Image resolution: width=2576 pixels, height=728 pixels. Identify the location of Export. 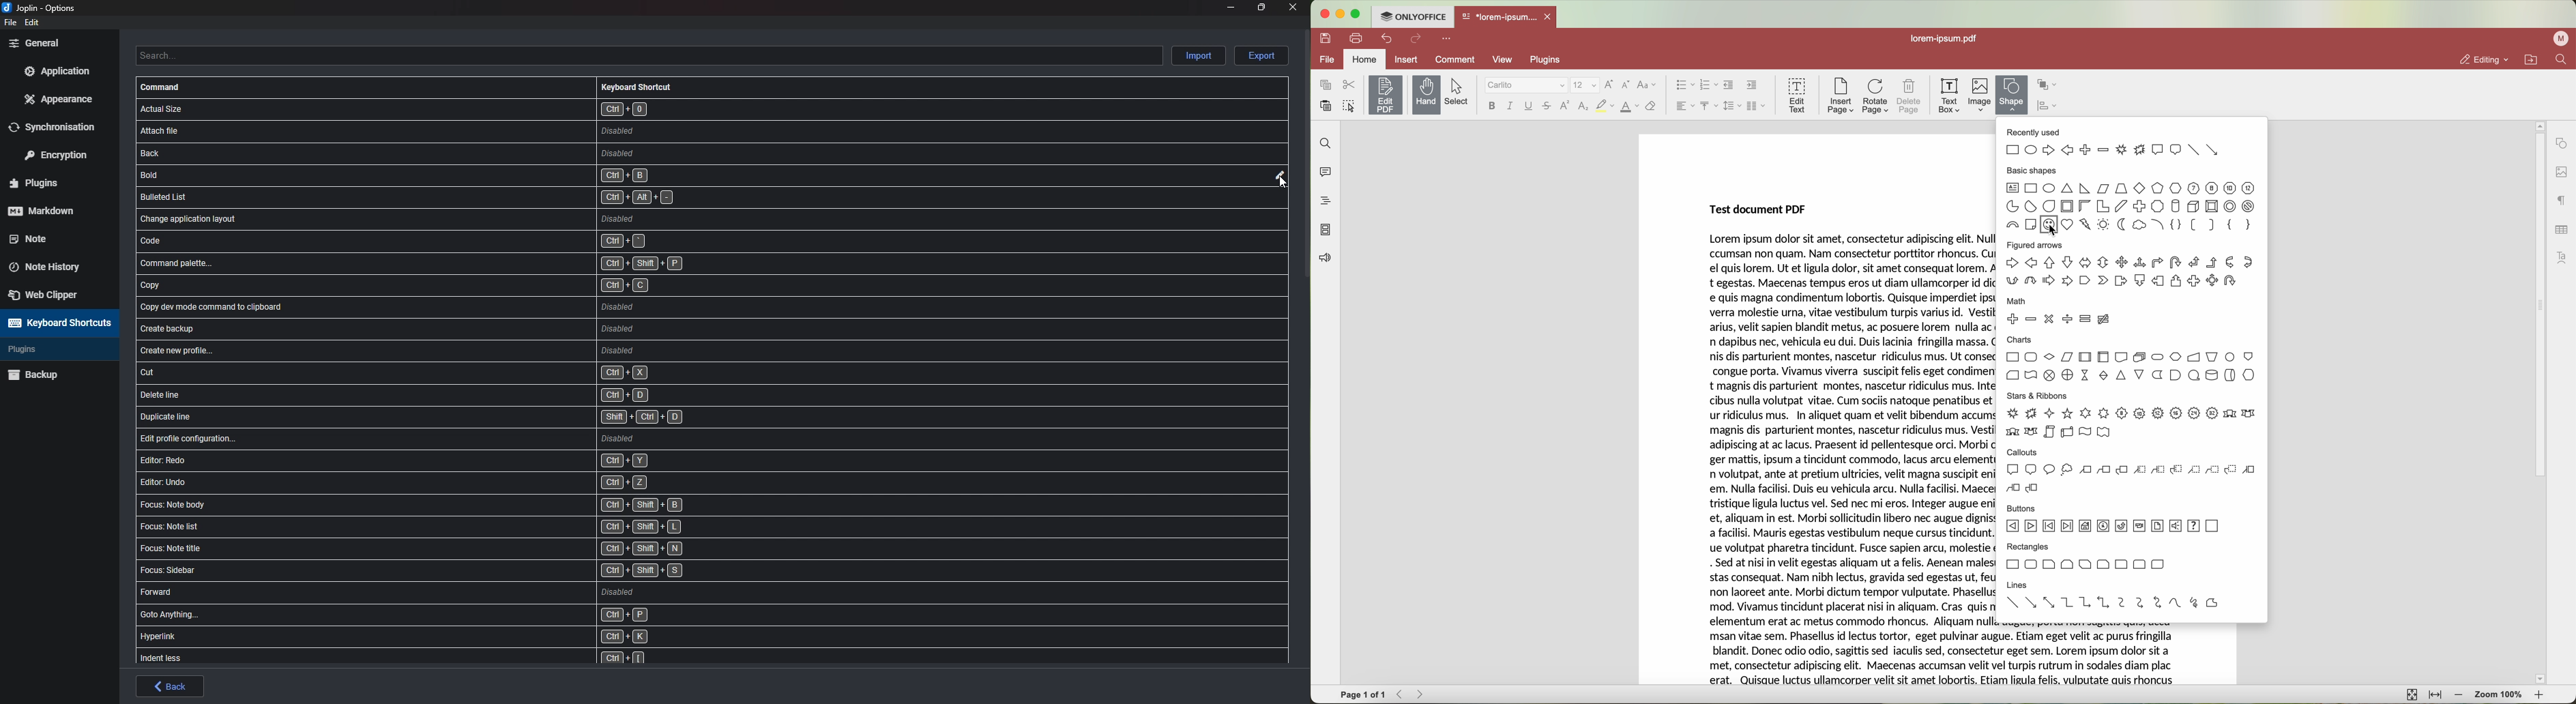
(1261, 56).